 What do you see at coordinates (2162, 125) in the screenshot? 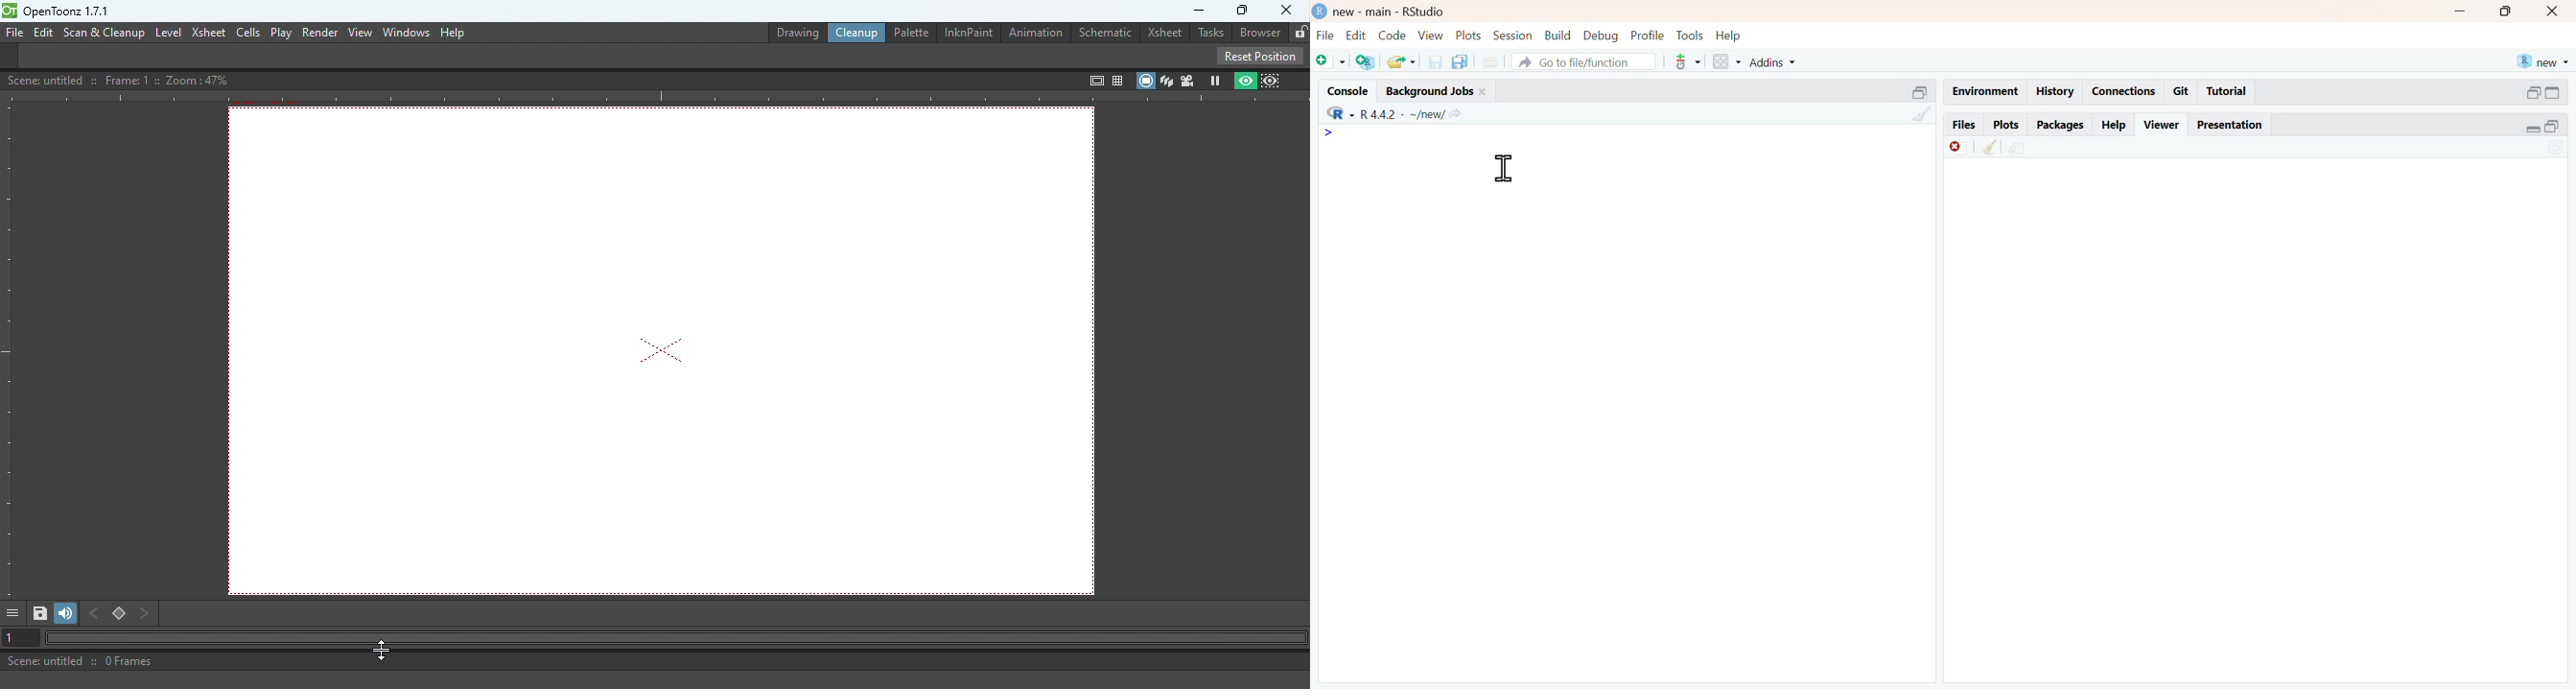
I see `viewer` at bounding box center [2162, 125].